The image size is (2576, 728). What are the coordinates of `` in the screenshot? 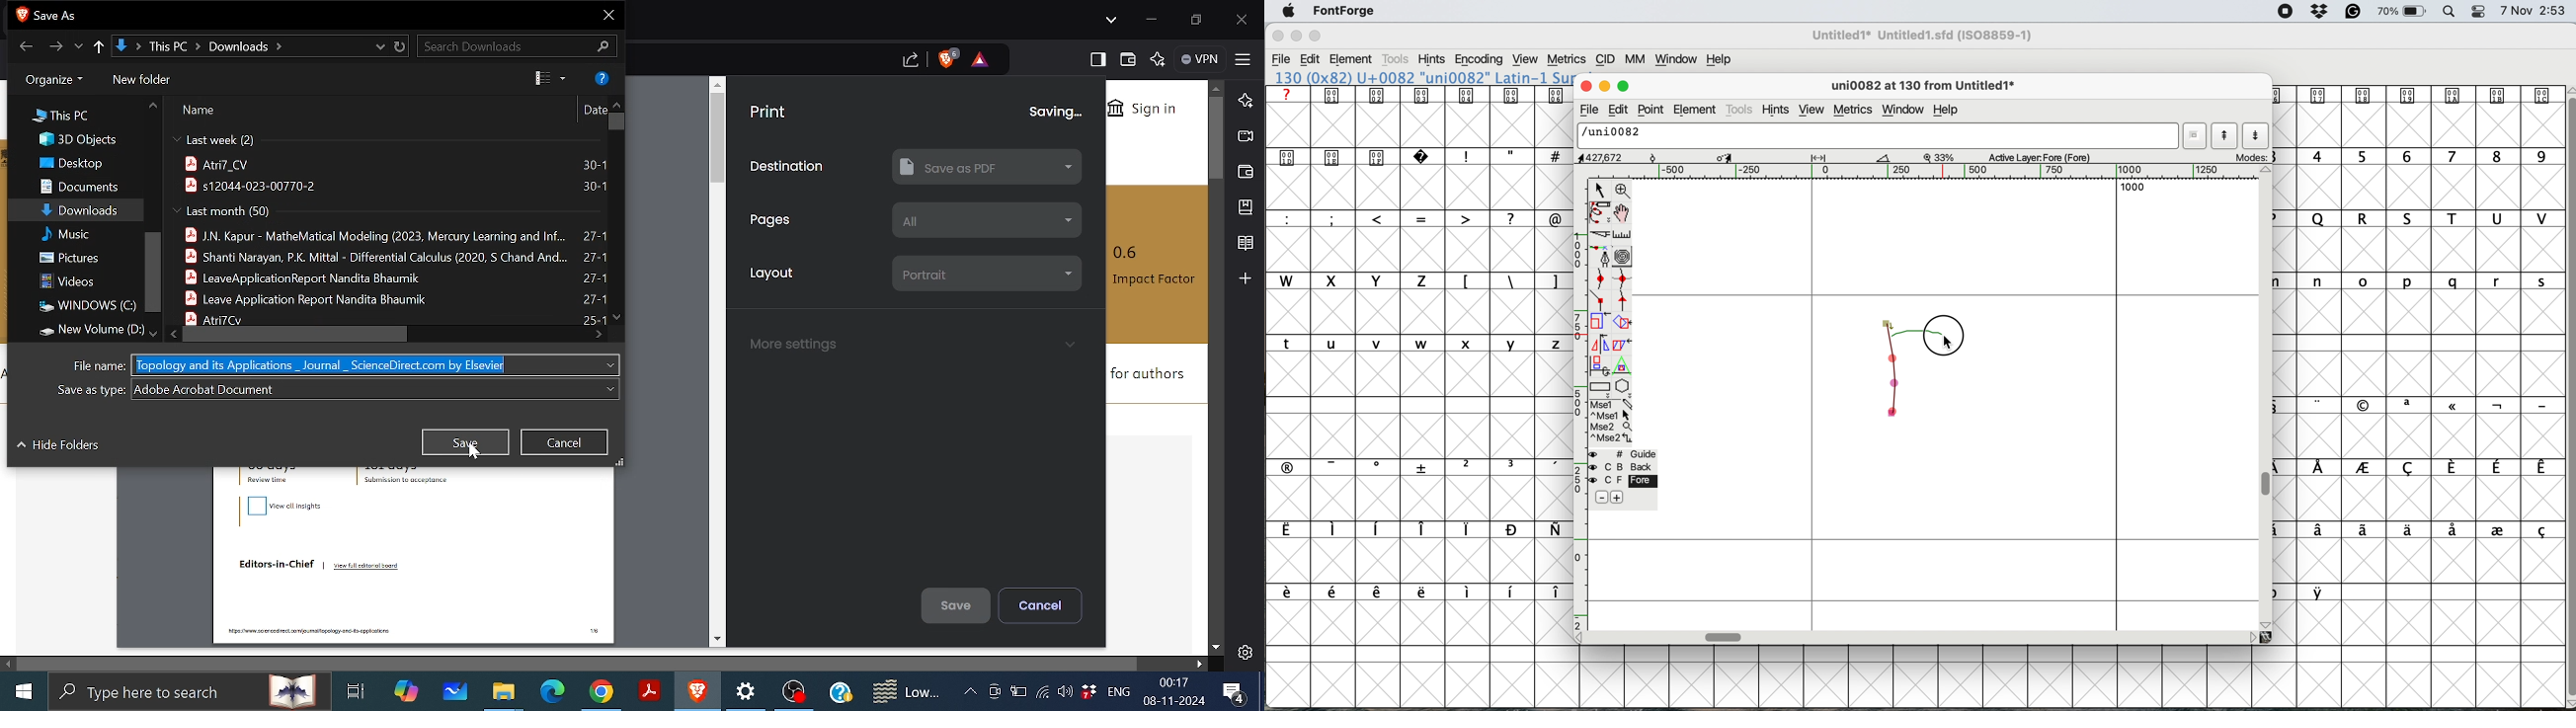 It's located at (1316, 22).